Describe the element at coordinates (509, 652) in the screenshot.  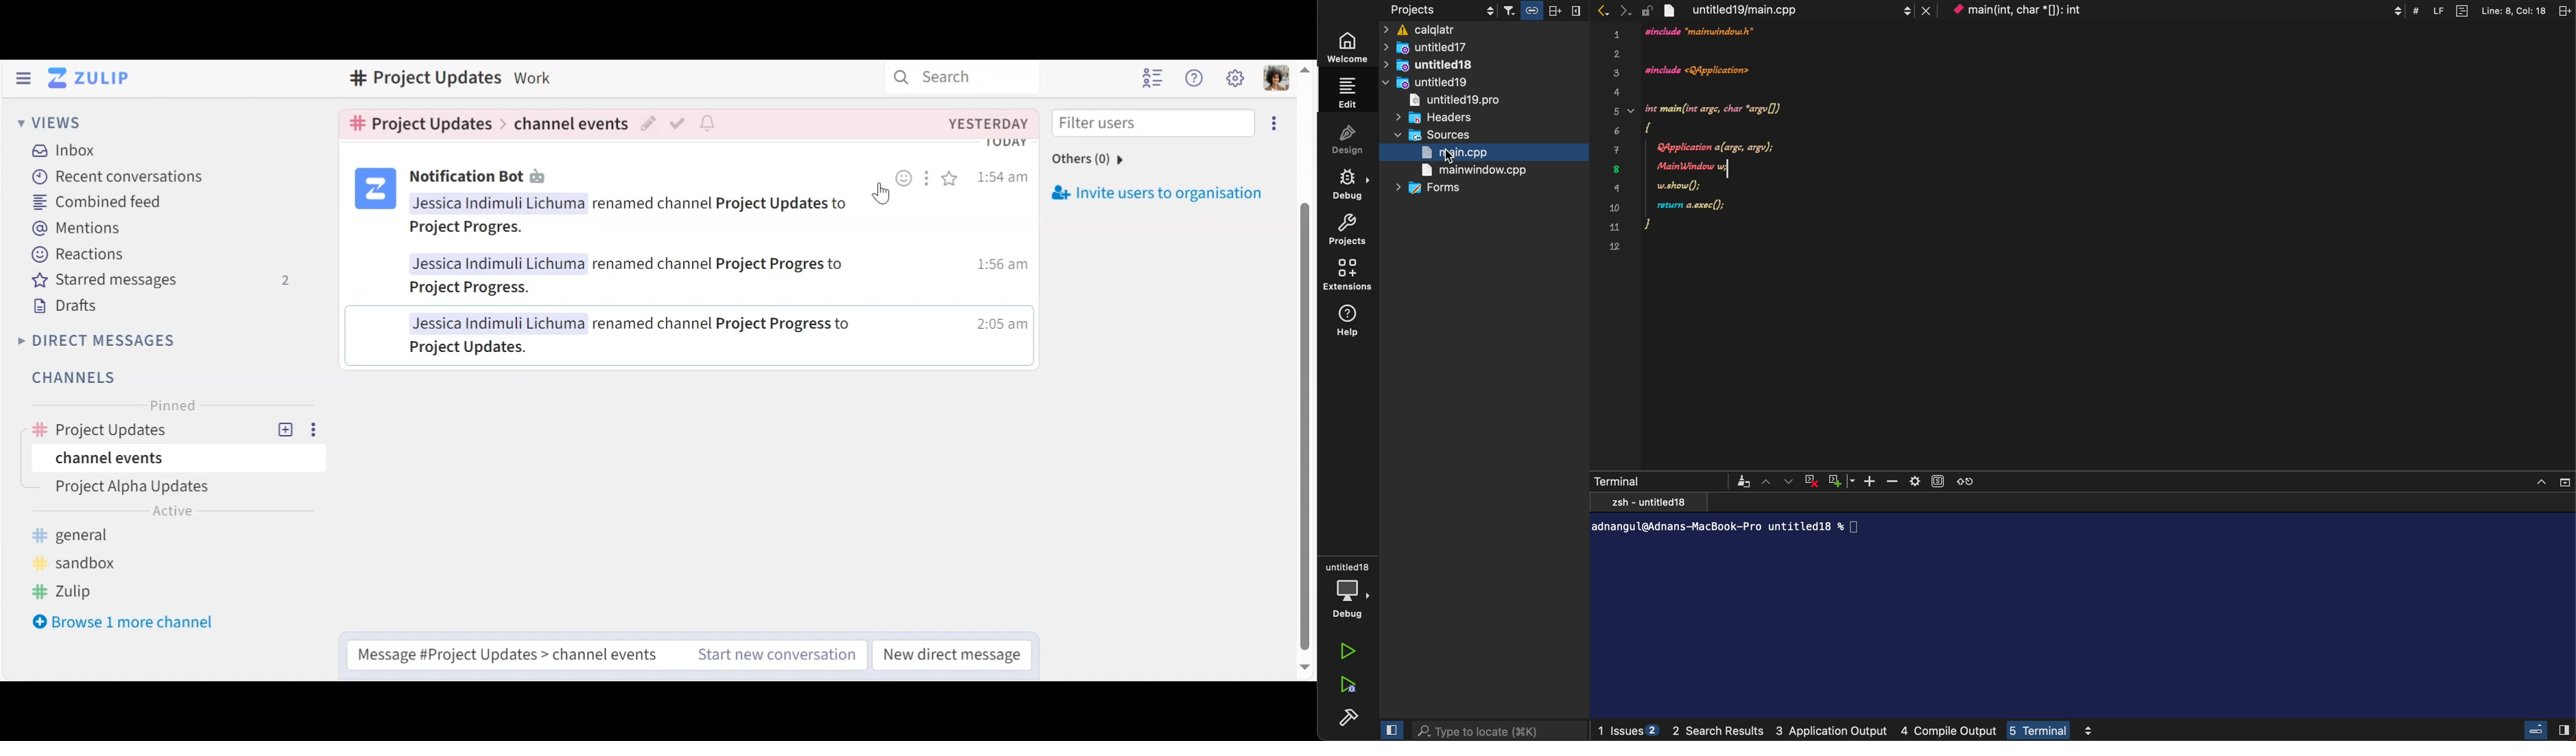
I see `Compose messages` at that location.